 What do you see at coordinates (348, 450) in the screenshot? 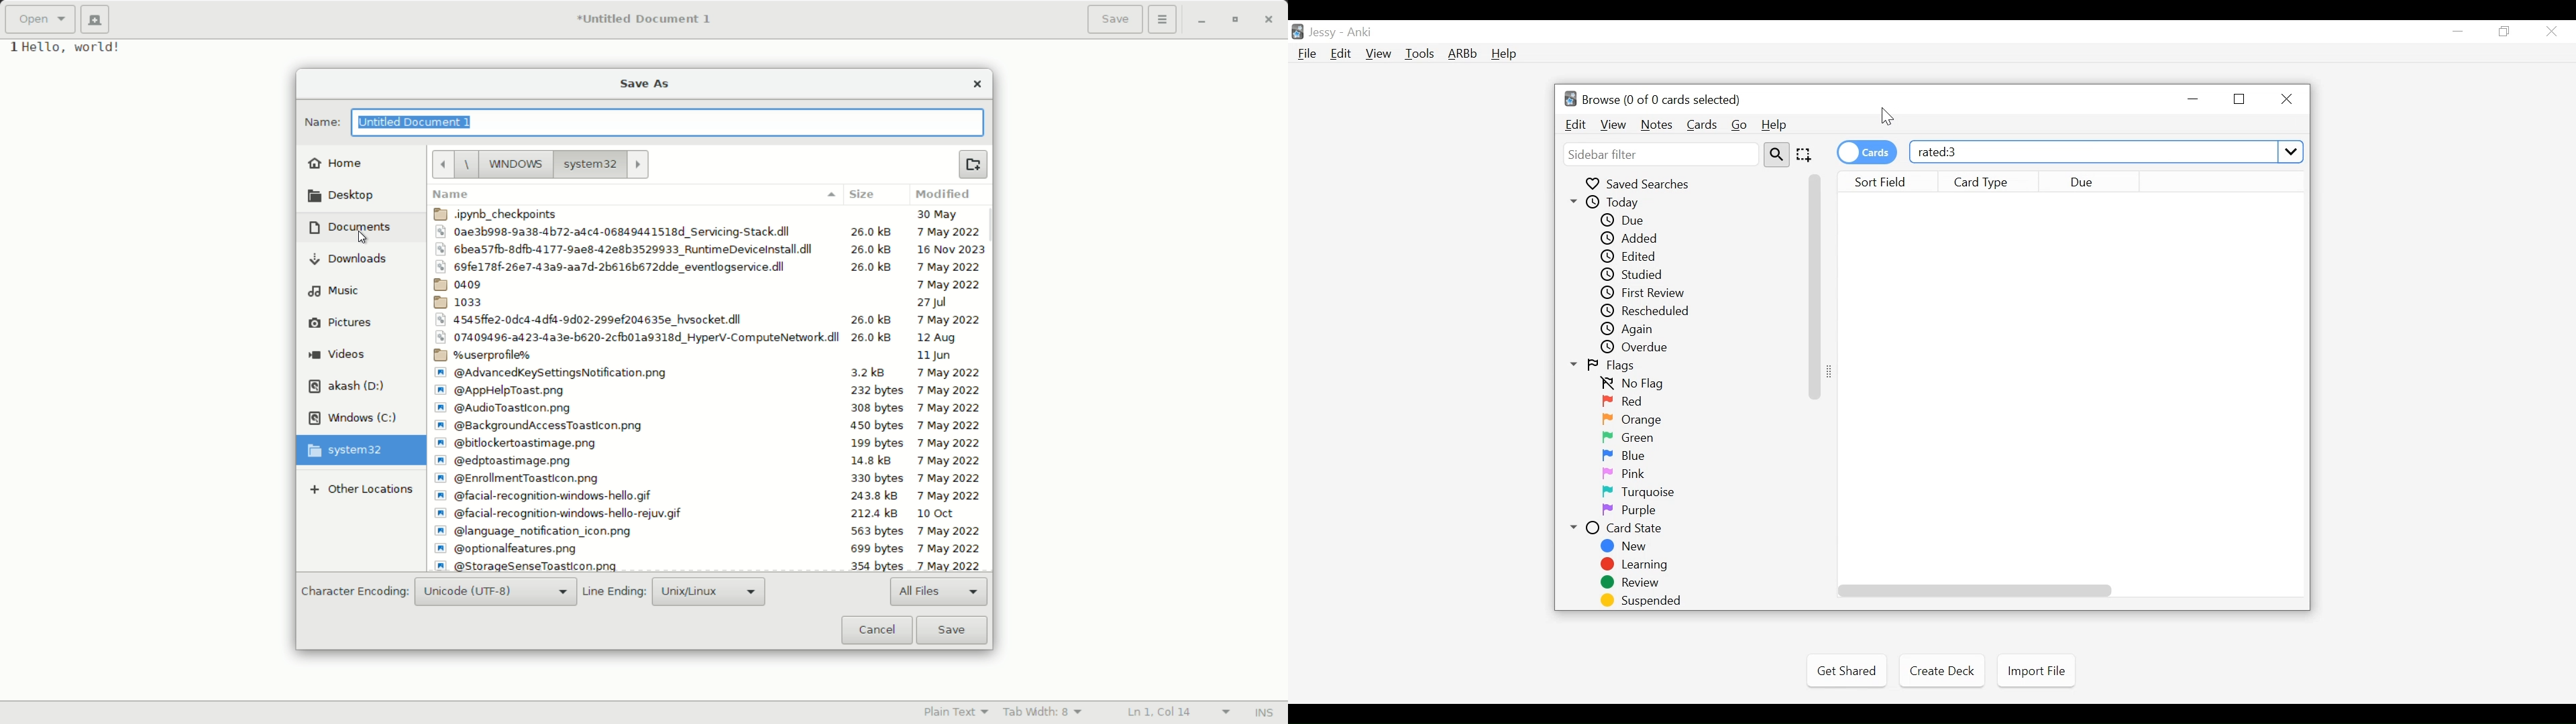
I see `system32` at bounding box center [348, 450].